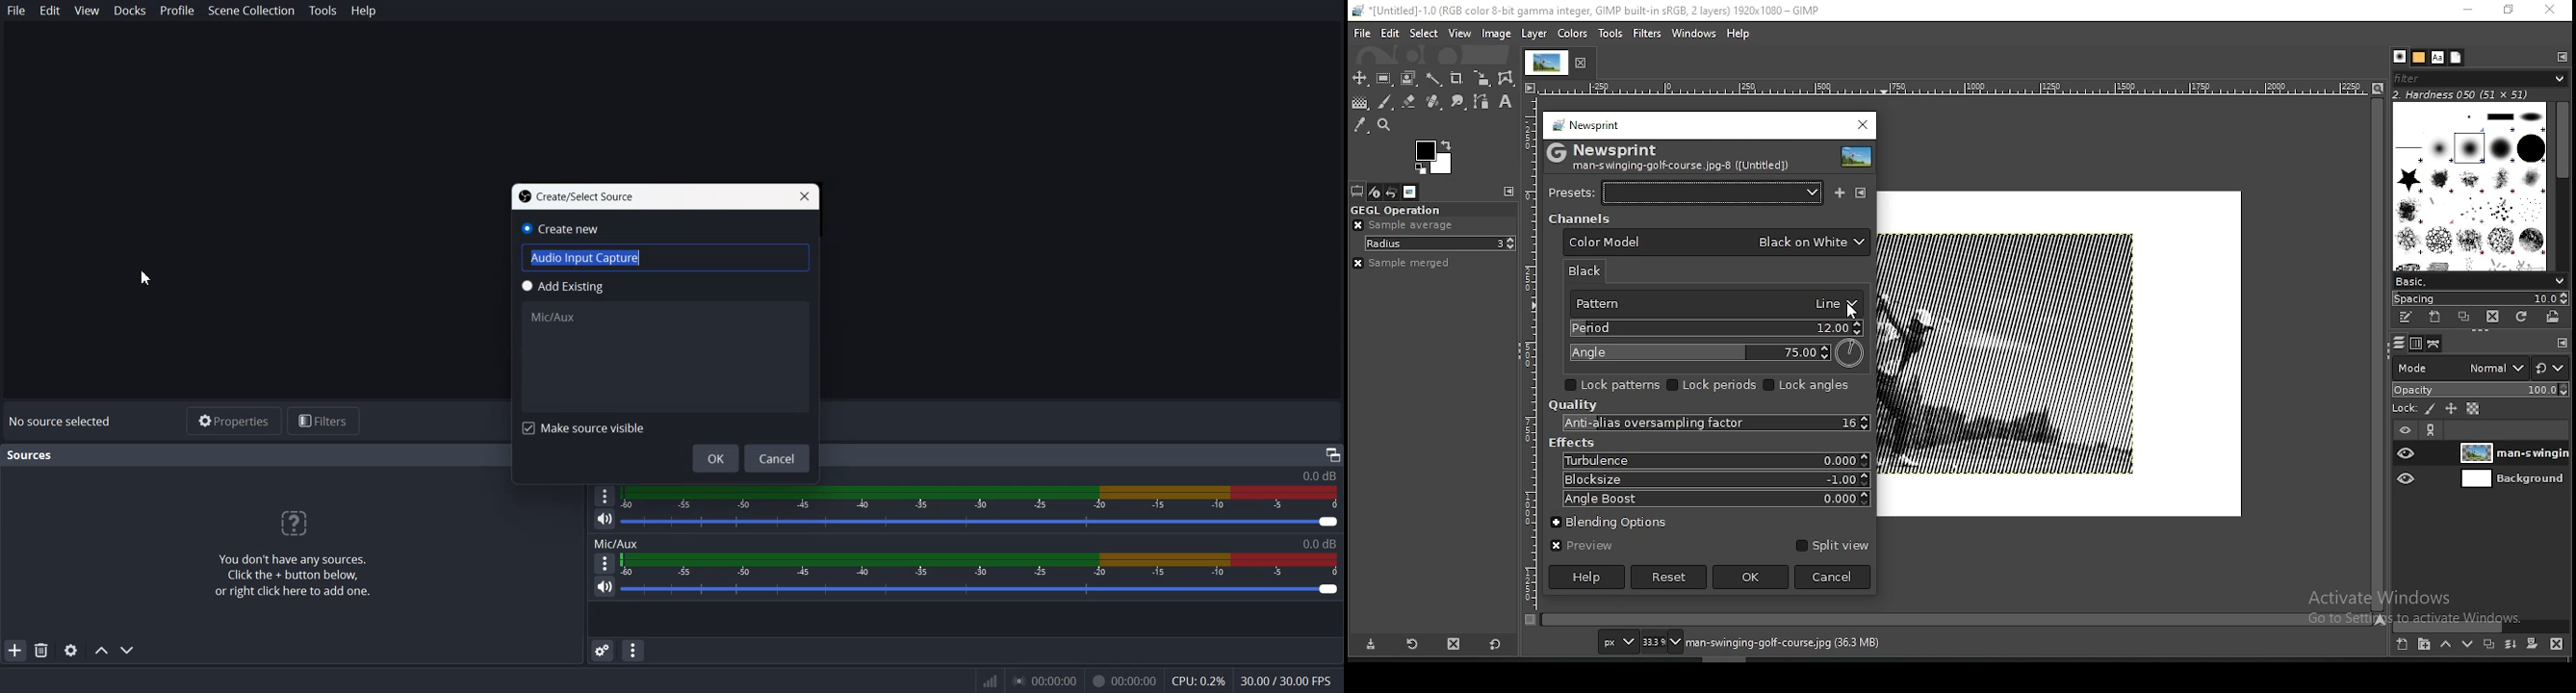 The width and height of the screenshot is (2576, 700). Describe the element at coordinates (979, 564) in the screenshot. I see `Volume Indicator` at that location.